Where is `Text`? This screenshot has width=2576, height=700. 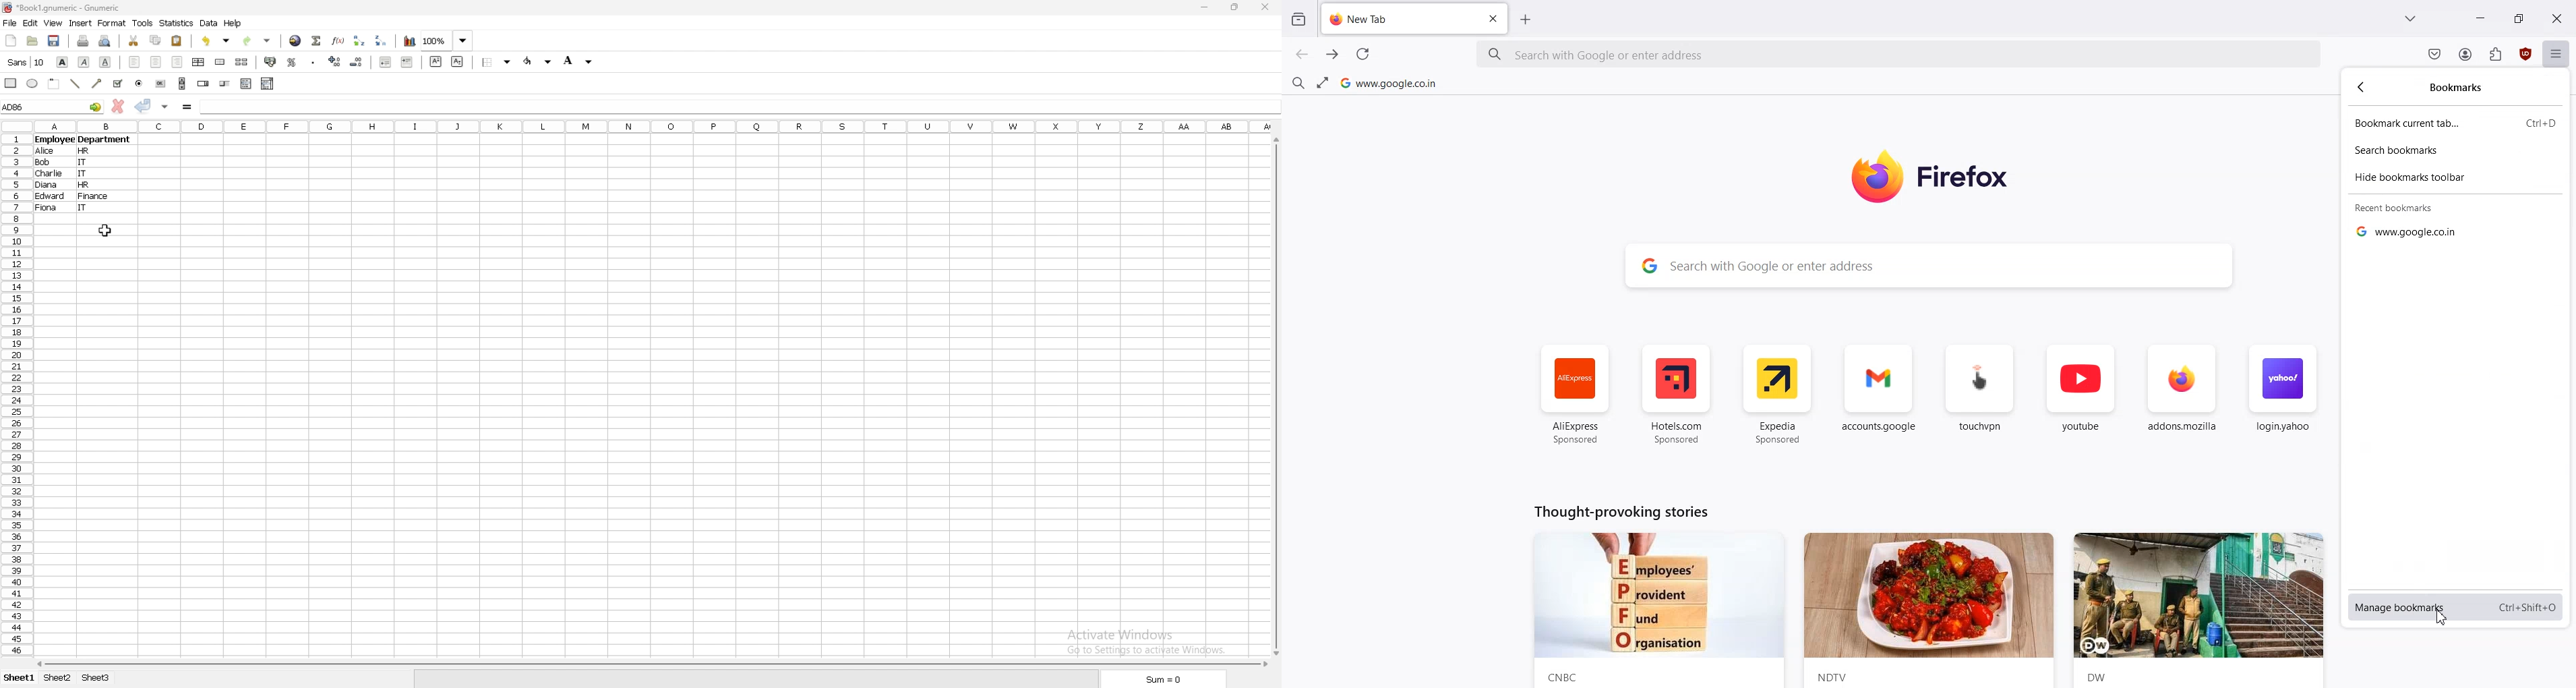 Text is located at coordinates (1619, 511).